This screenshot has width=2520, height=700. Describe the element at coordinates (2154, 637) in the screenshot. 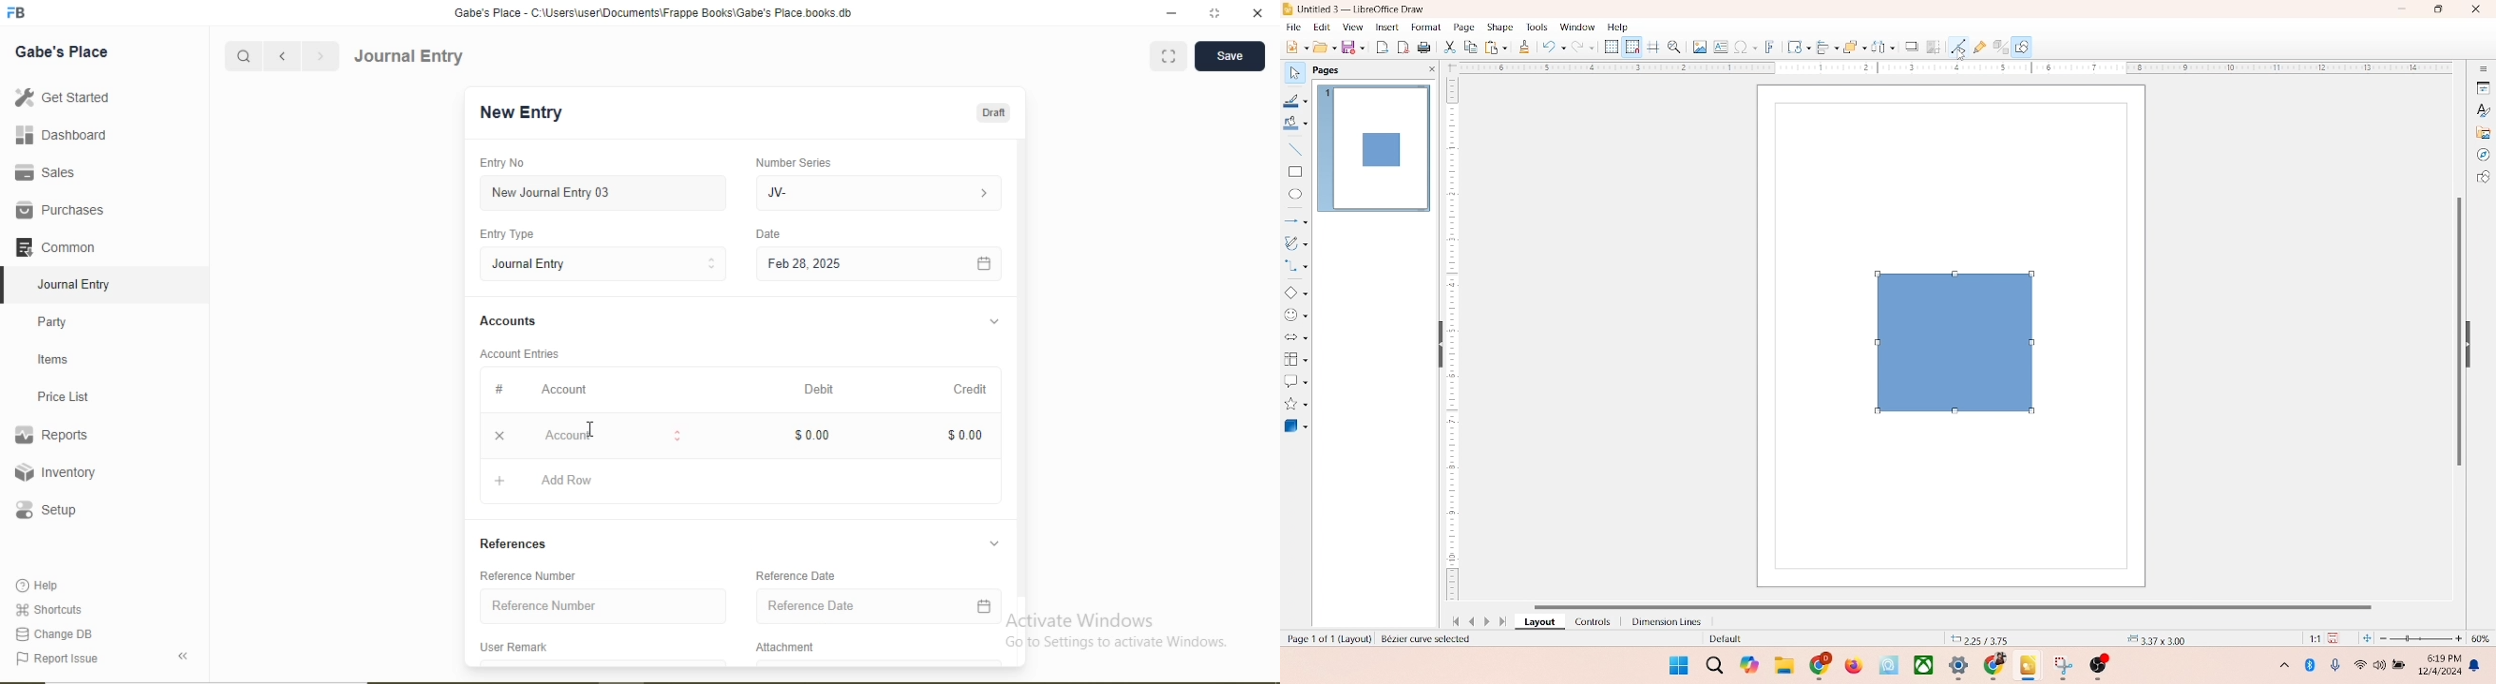

I see `anchor point` at that location.